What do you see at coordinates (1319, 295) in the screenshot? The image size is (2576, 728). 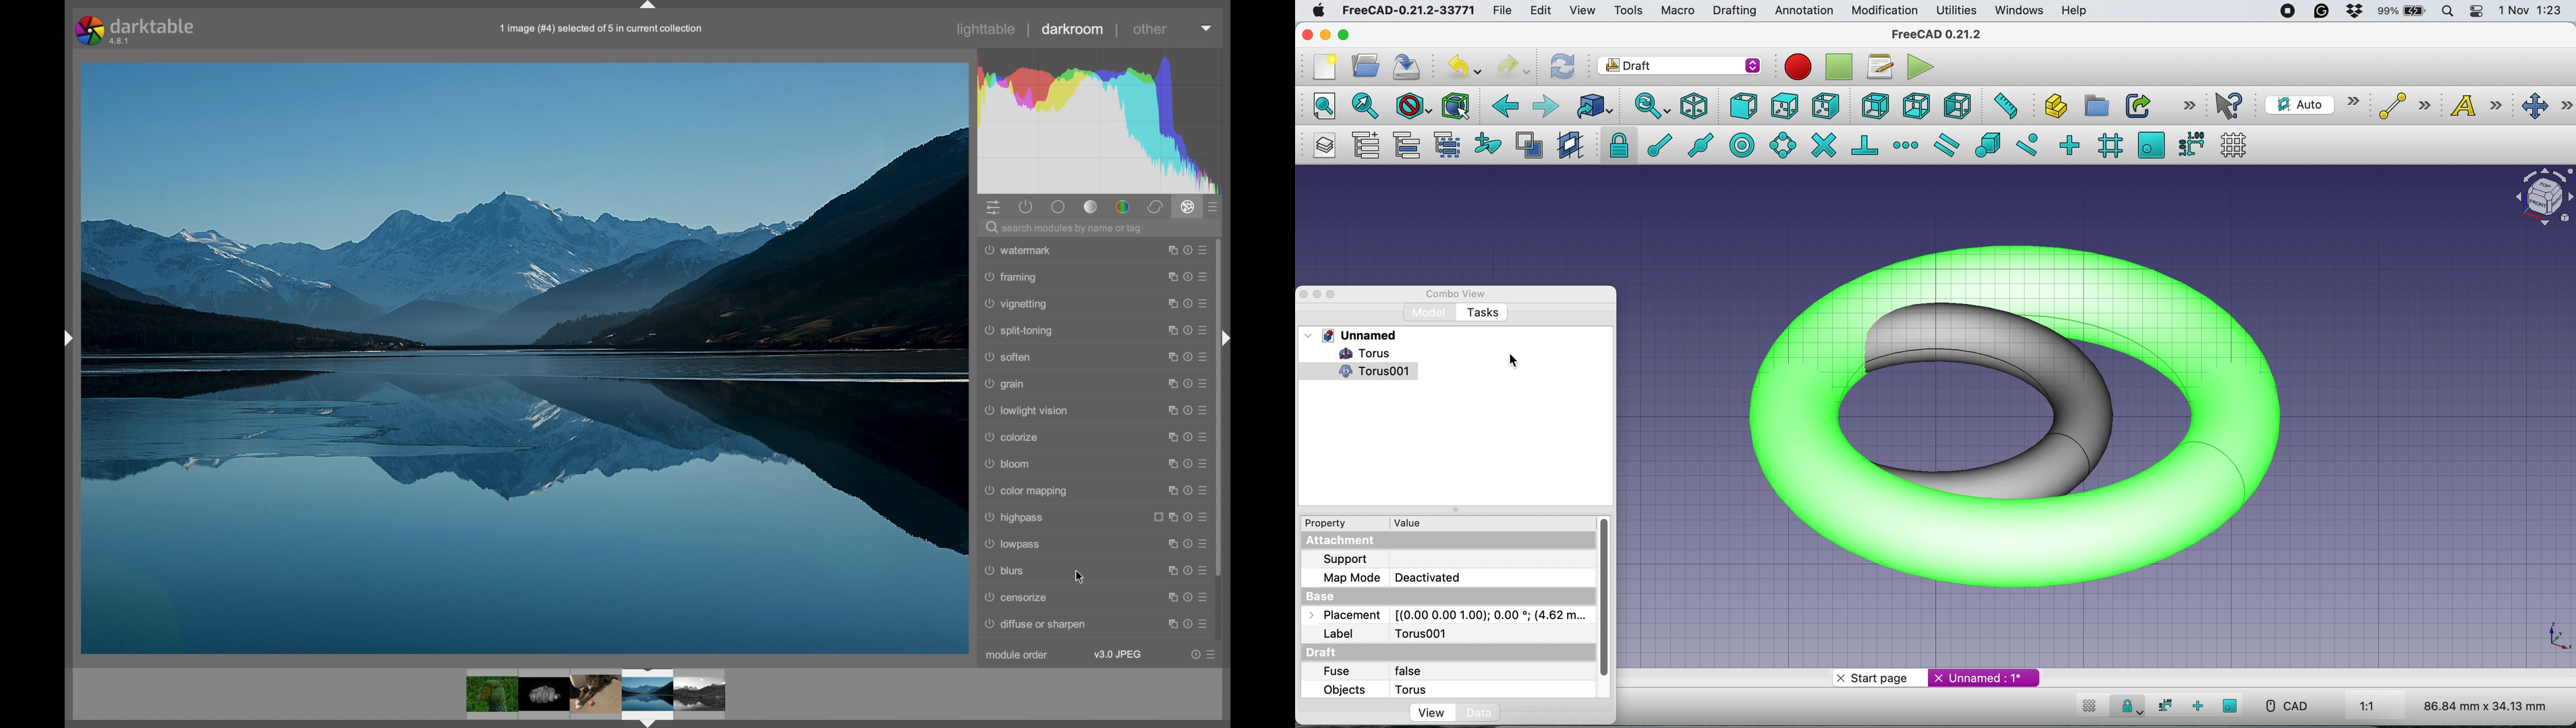 I see `Toggle Floating Window` at bounding box center [1319, 295].